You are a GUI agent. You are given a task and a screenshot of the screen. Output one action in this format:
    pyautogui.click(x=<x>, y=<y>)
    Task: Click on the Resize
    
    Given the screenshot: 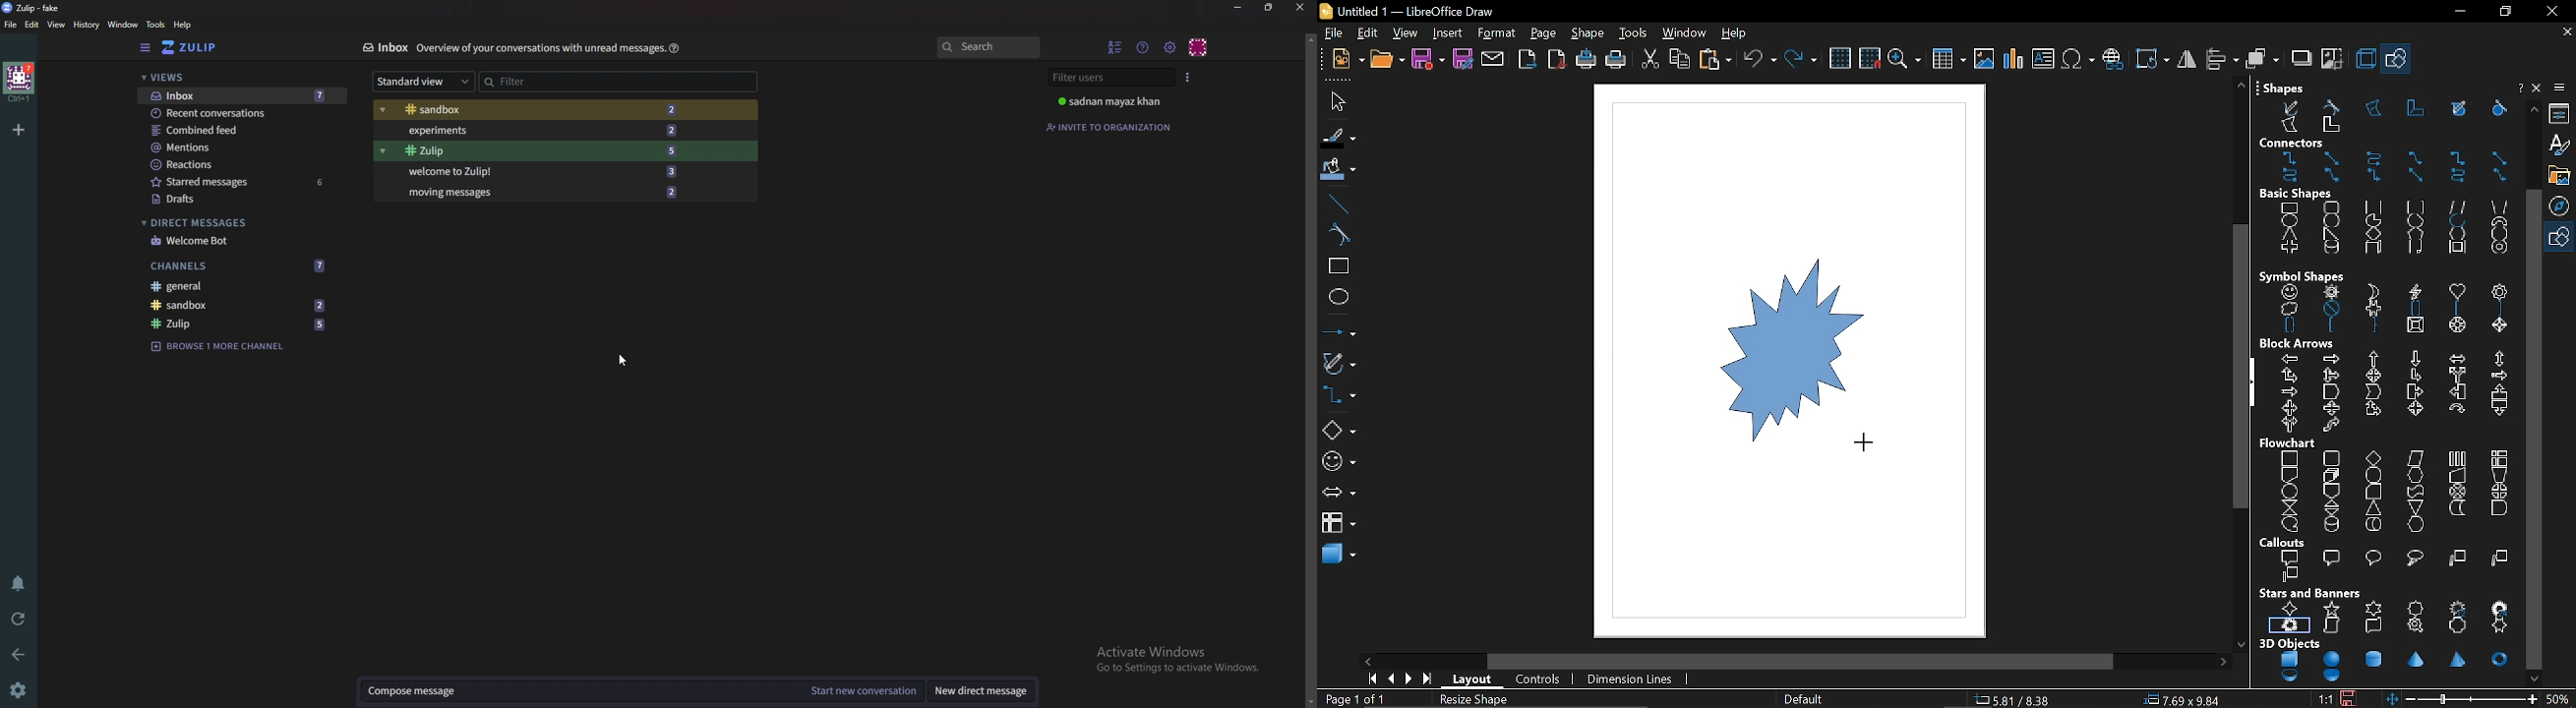 What is the action you would take?
    pyautogui.click(x=1270, y=8)
    